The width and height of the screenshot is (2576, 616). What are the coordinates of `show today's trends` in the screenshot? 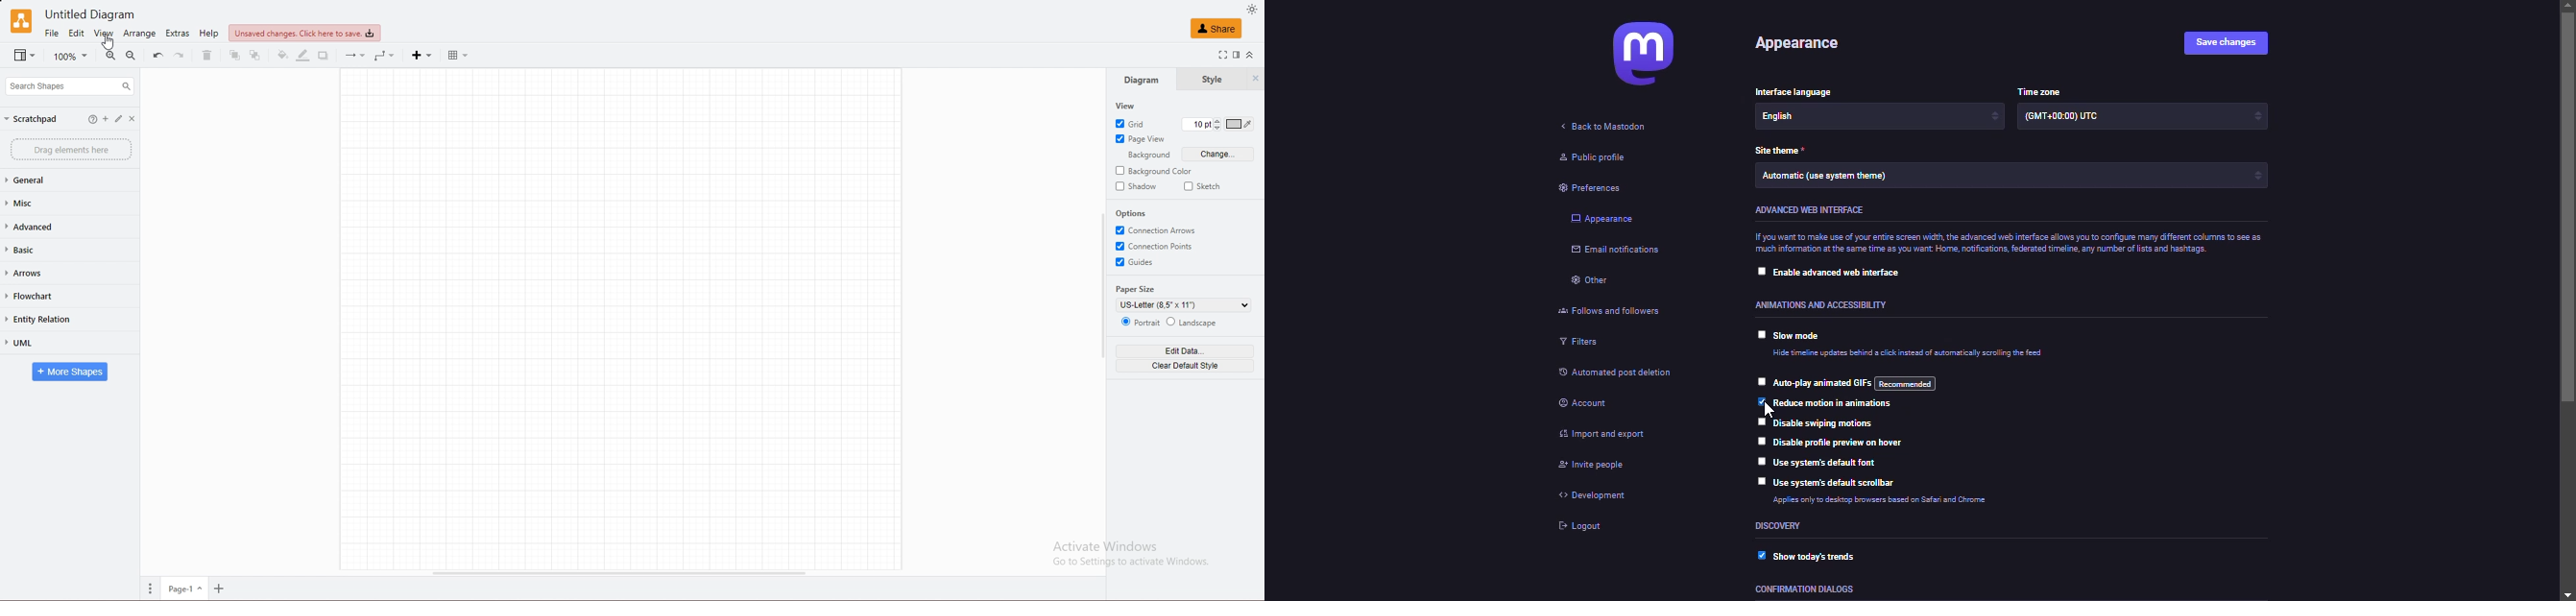 It's located at (1816, 557).